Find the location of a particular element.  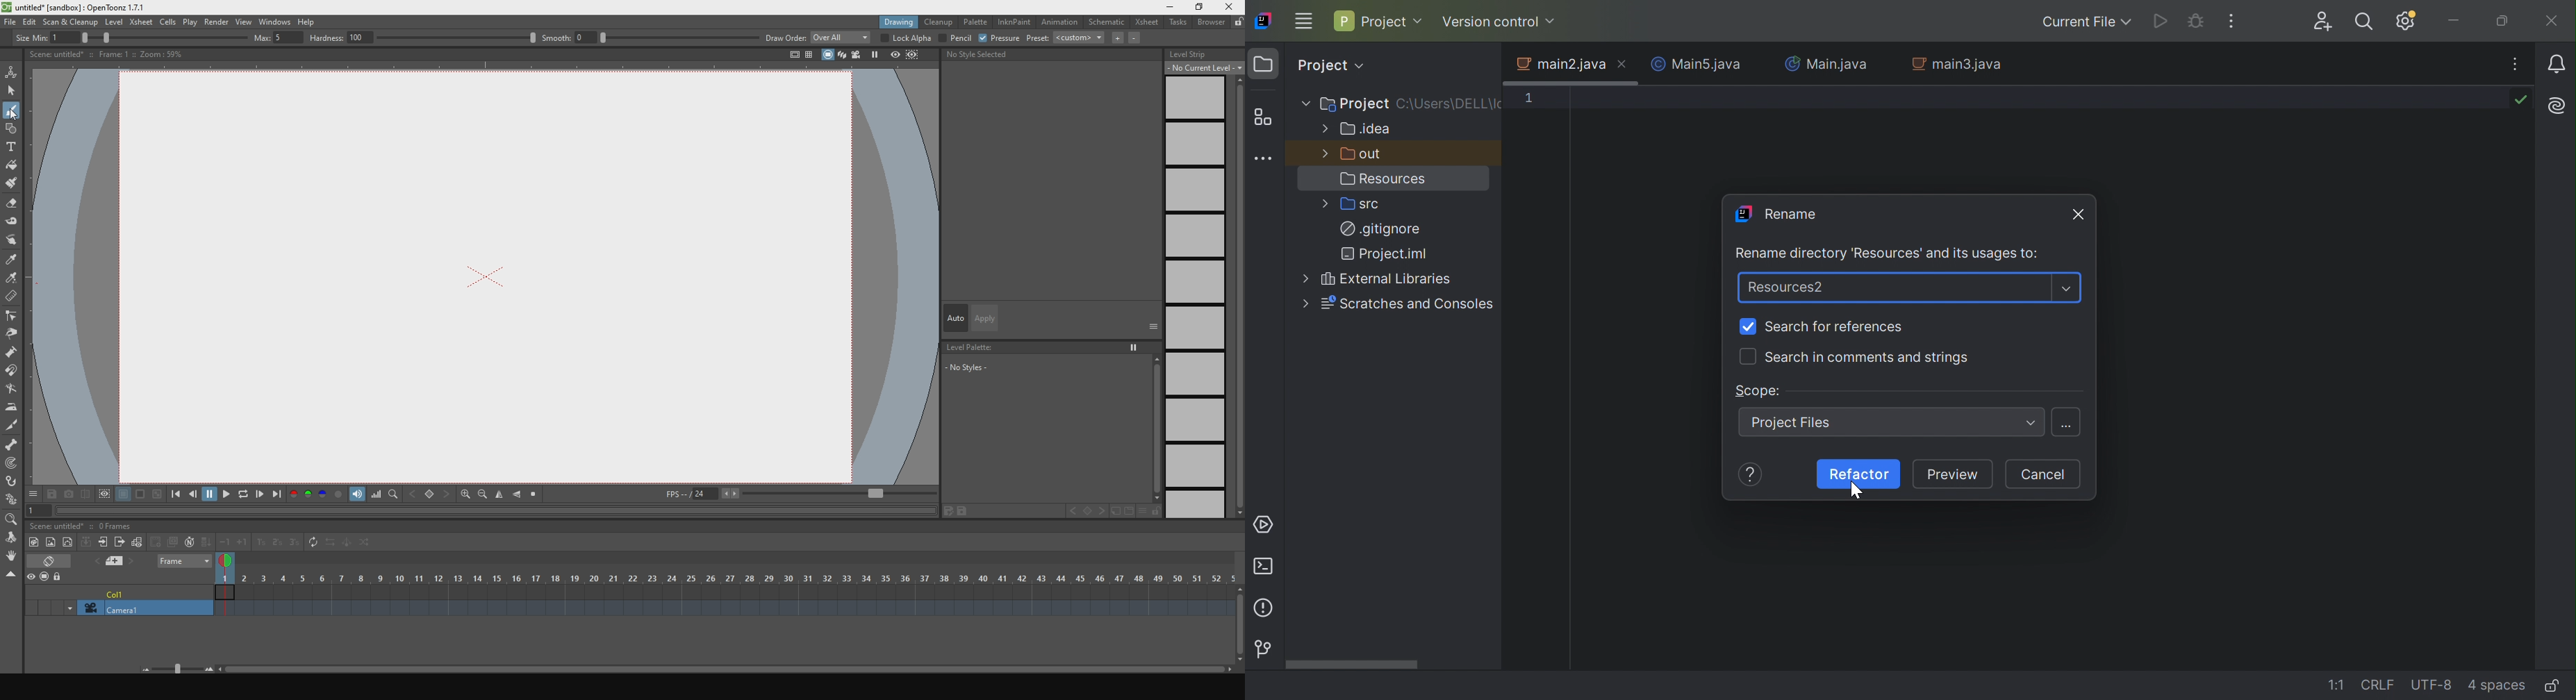

horizontal slider is located at coordinates (688, 664).